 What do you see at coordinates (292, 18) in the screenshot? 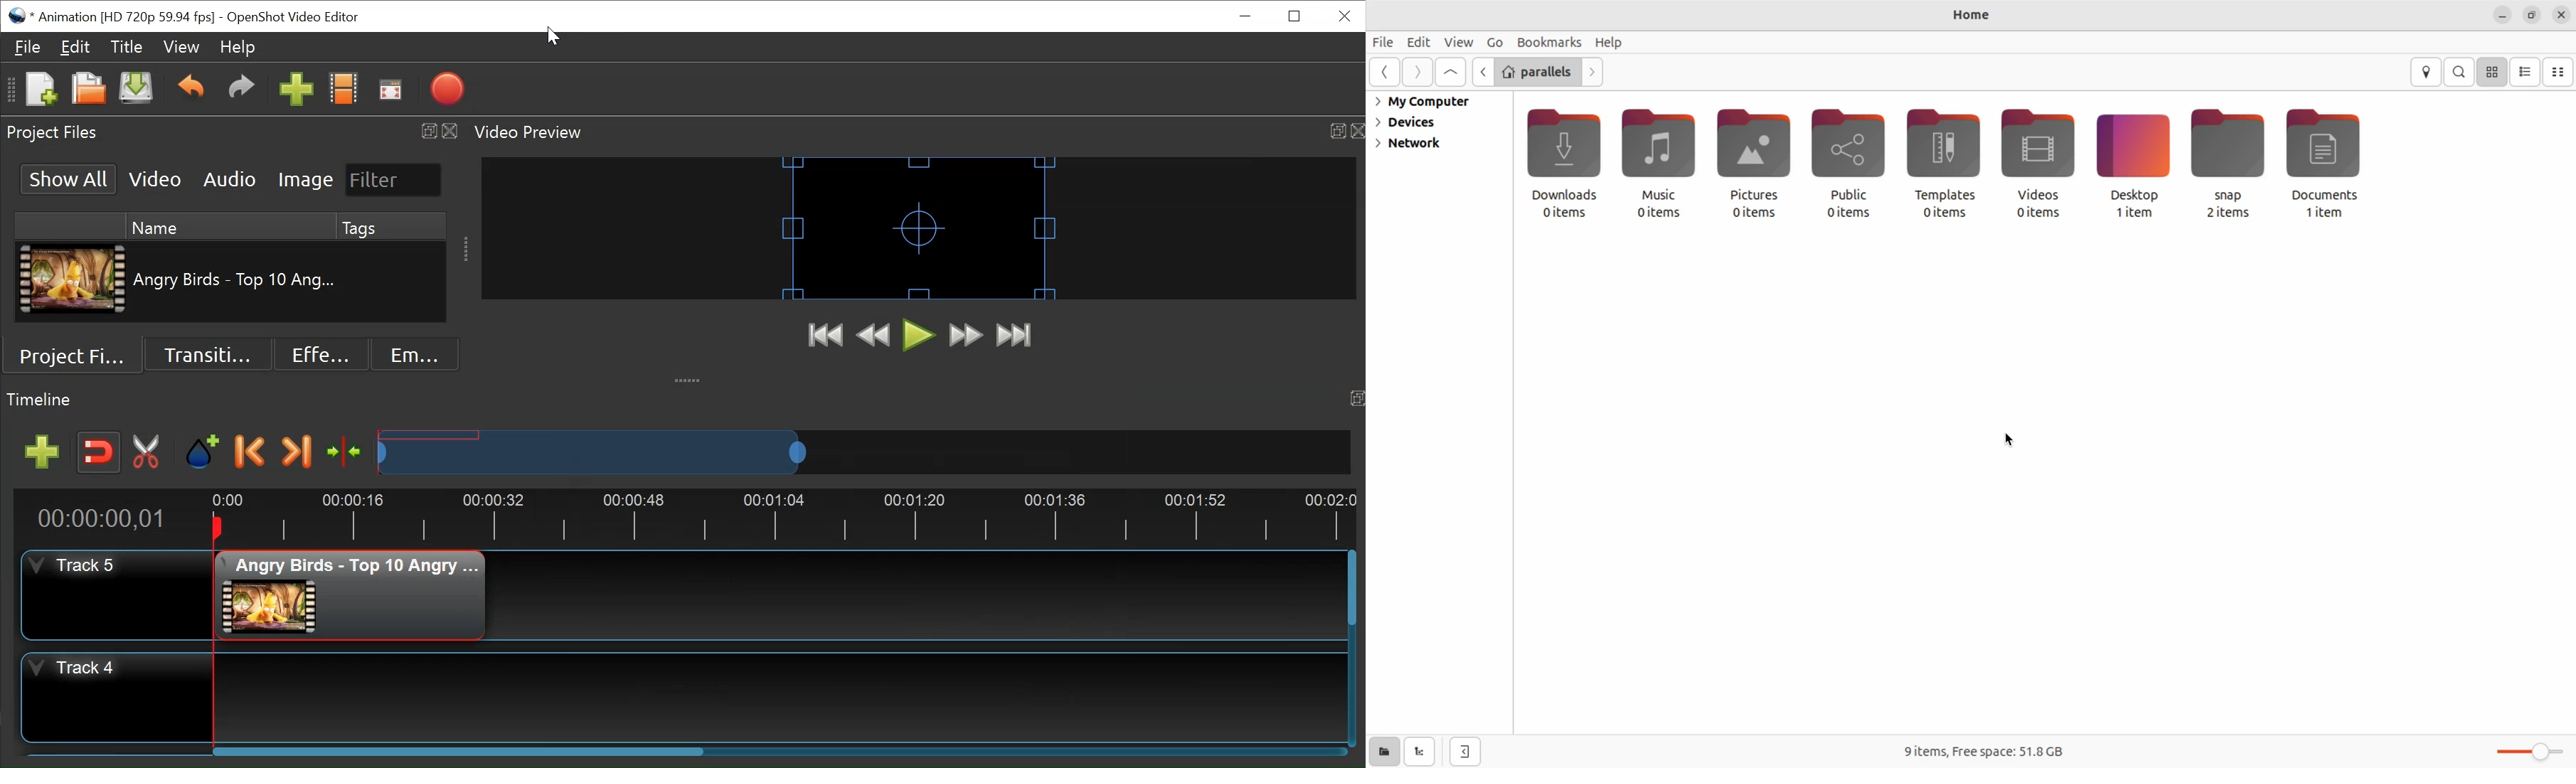
I see `OpenShot Video Editor` at bounding box center [292, 18].